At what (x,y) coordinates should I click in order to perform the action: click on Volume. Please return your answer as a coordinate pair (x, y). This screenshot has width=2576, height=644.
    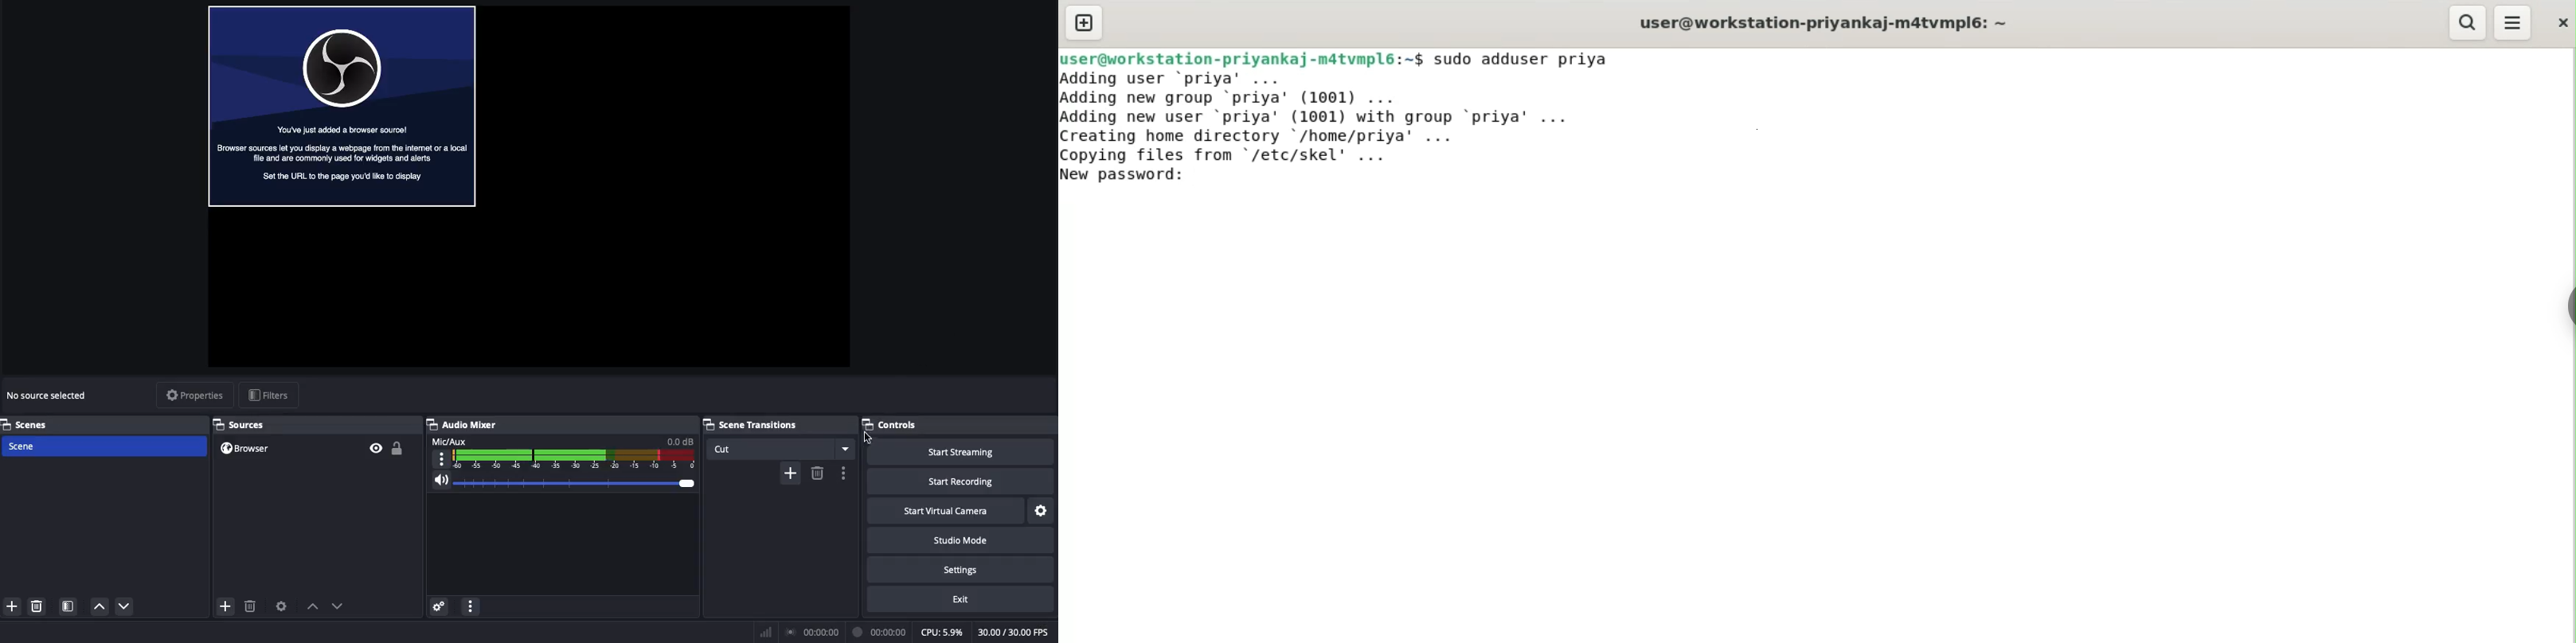
    Looking at the image, I should click on (564, 483).